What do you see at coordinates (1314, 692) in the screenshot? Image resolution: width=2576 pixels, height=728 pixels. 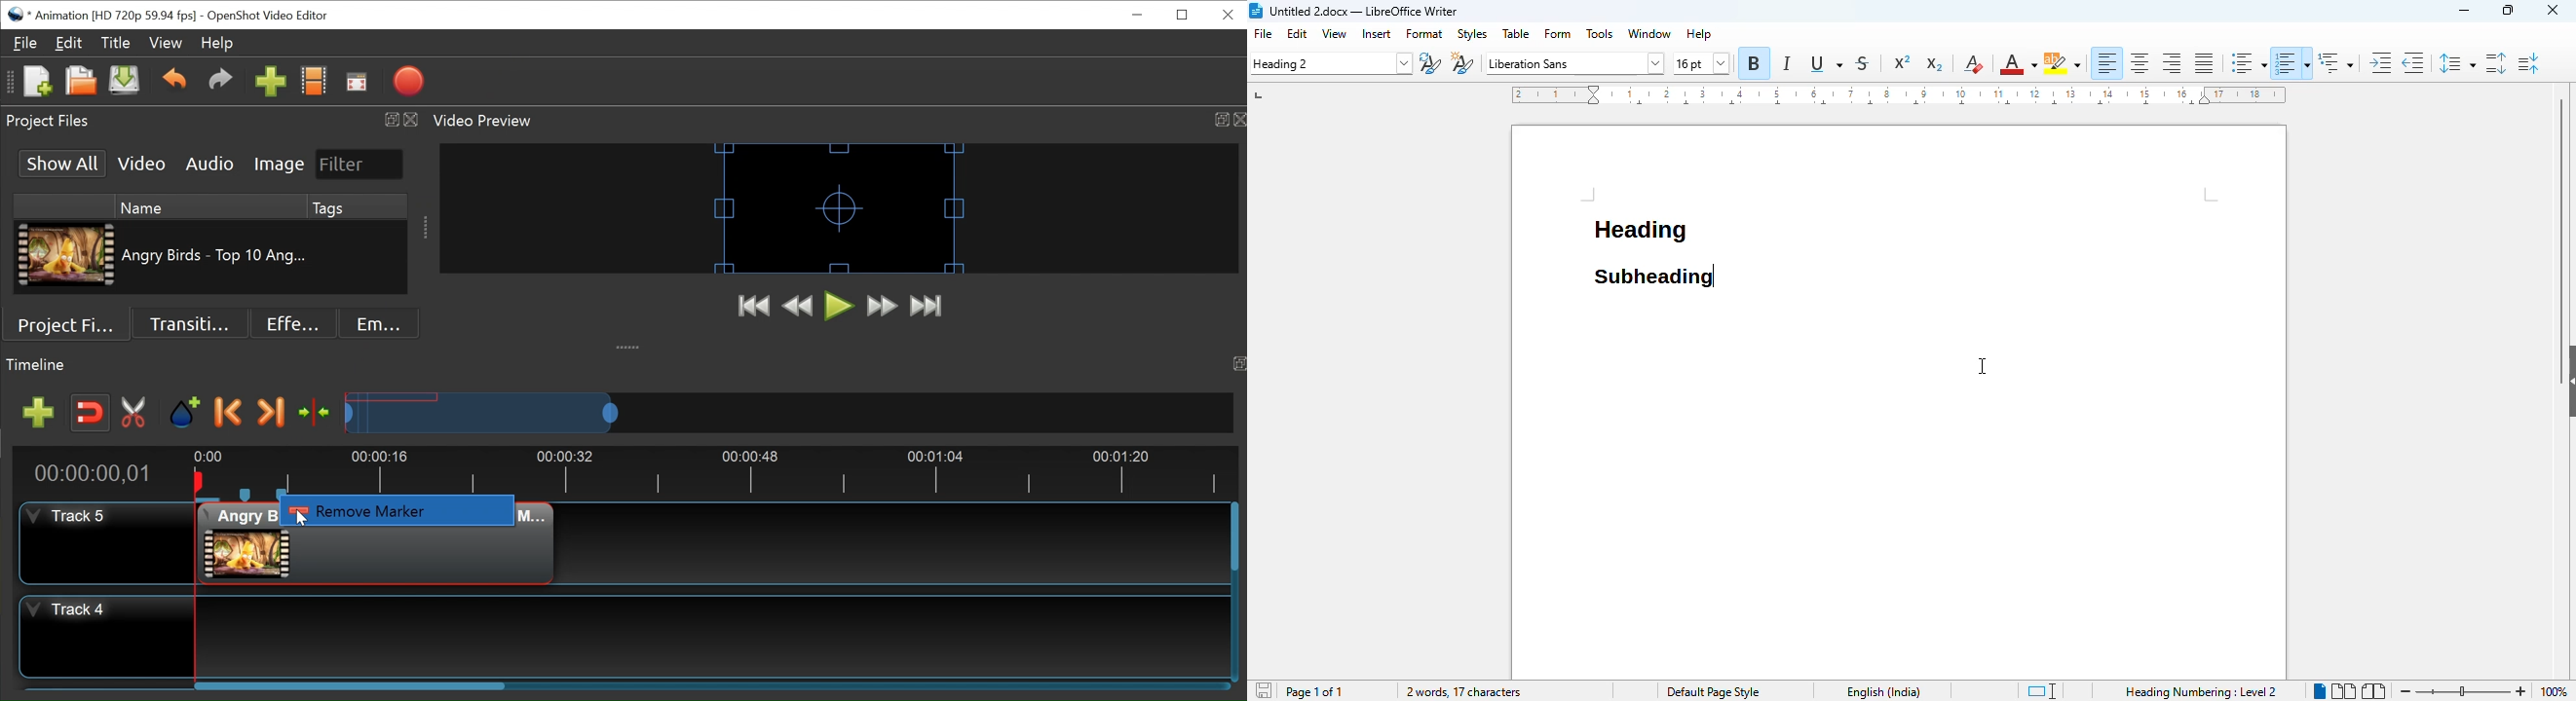 I see `page 1 of 1` at bounding box center [1314, 692].